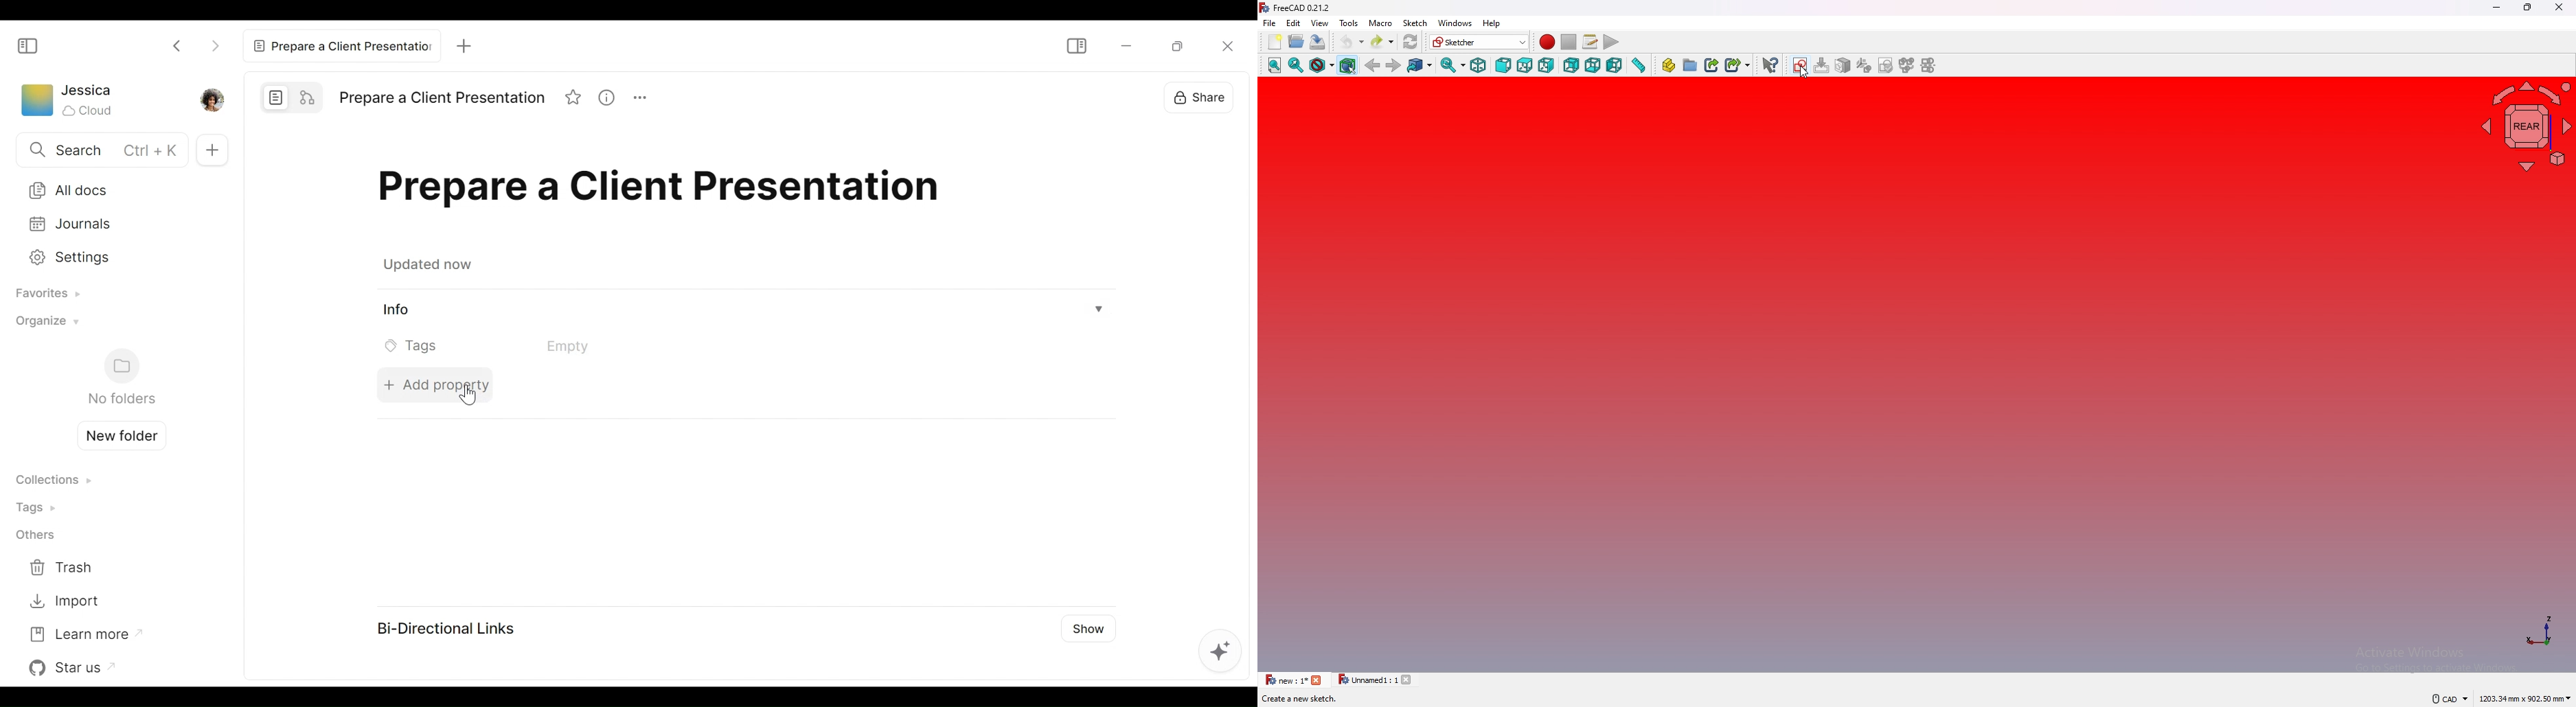 This screenshot has height=728, width=2576. Describe the element at coordinates (469, 400) in the screenshot. I see `Cursor` at that location.